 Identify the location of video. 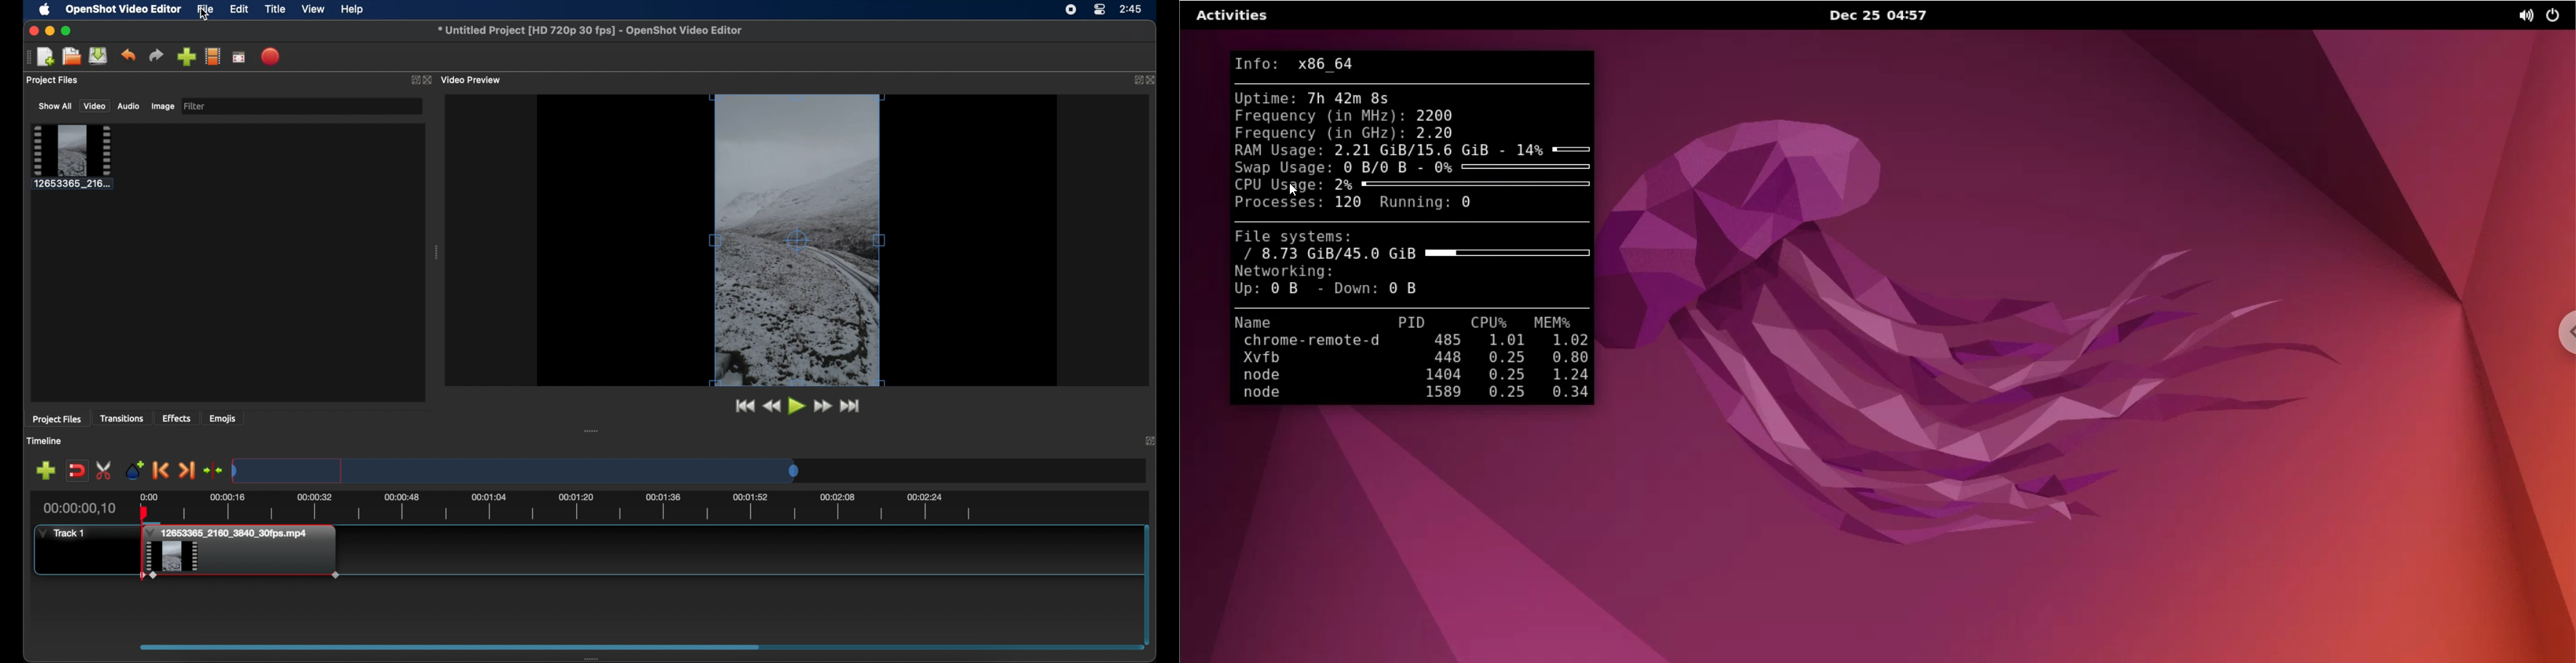
(95, 106).